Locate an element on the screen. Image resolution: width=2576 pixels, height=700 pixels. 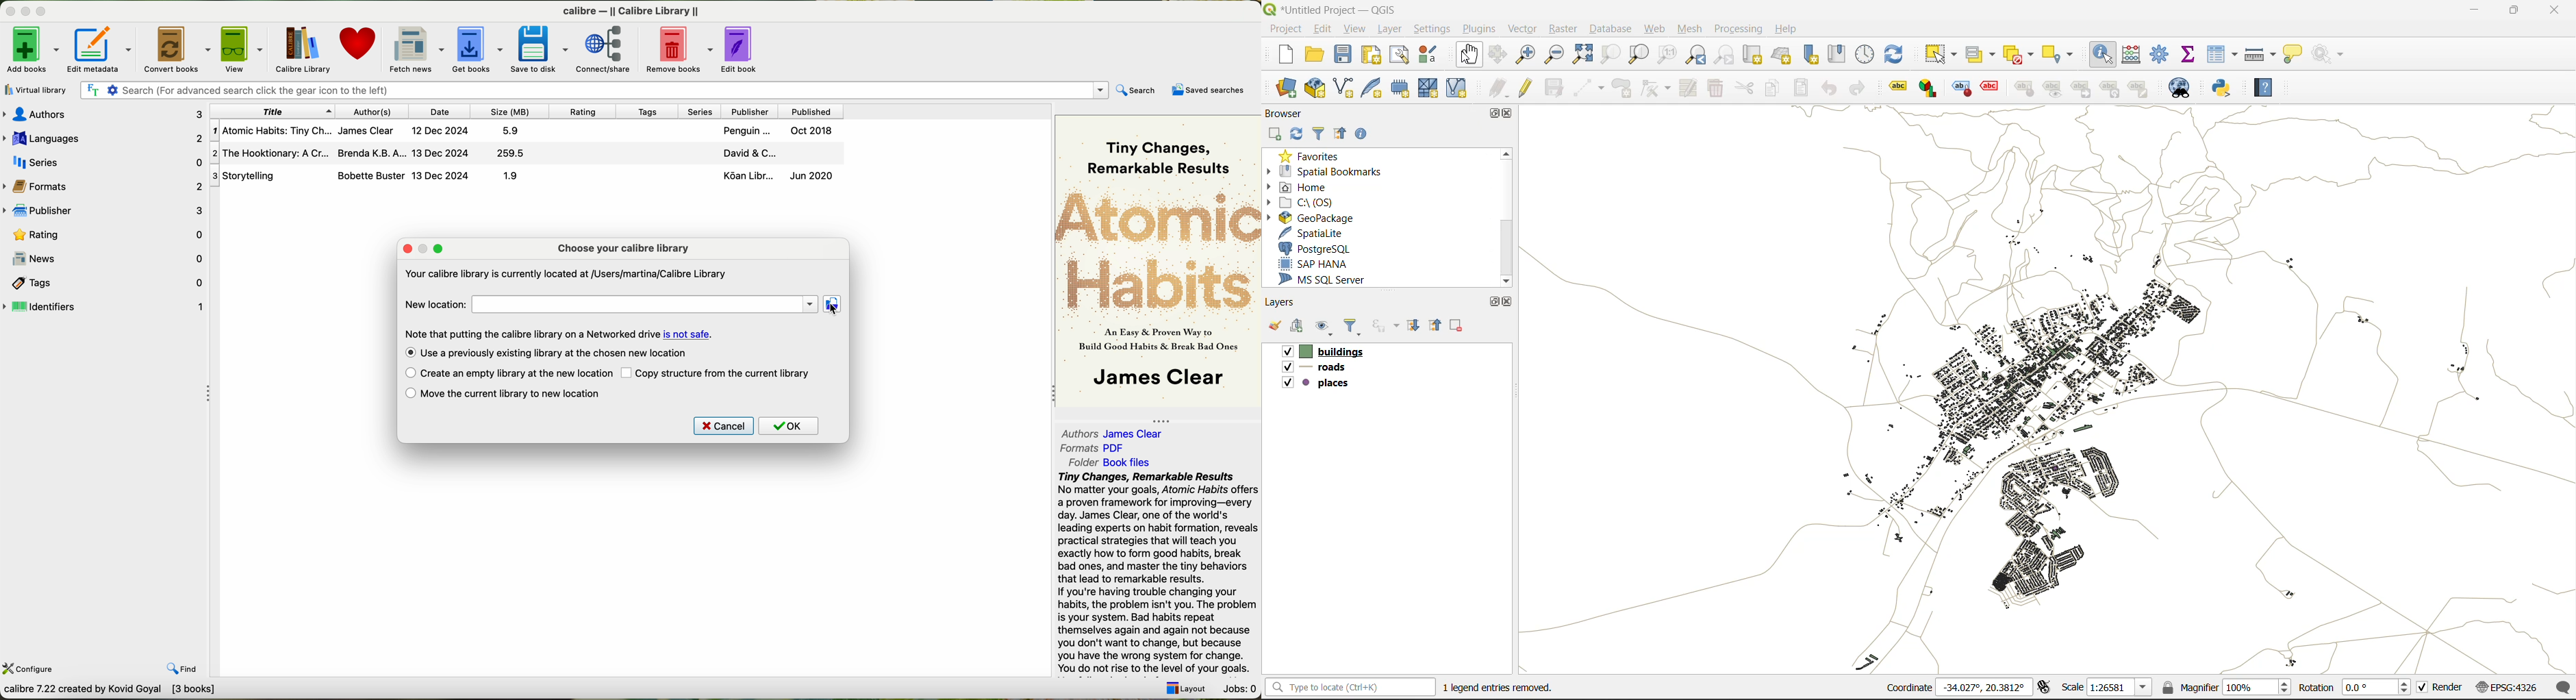
show layout is located at coordinates (1401, 55).